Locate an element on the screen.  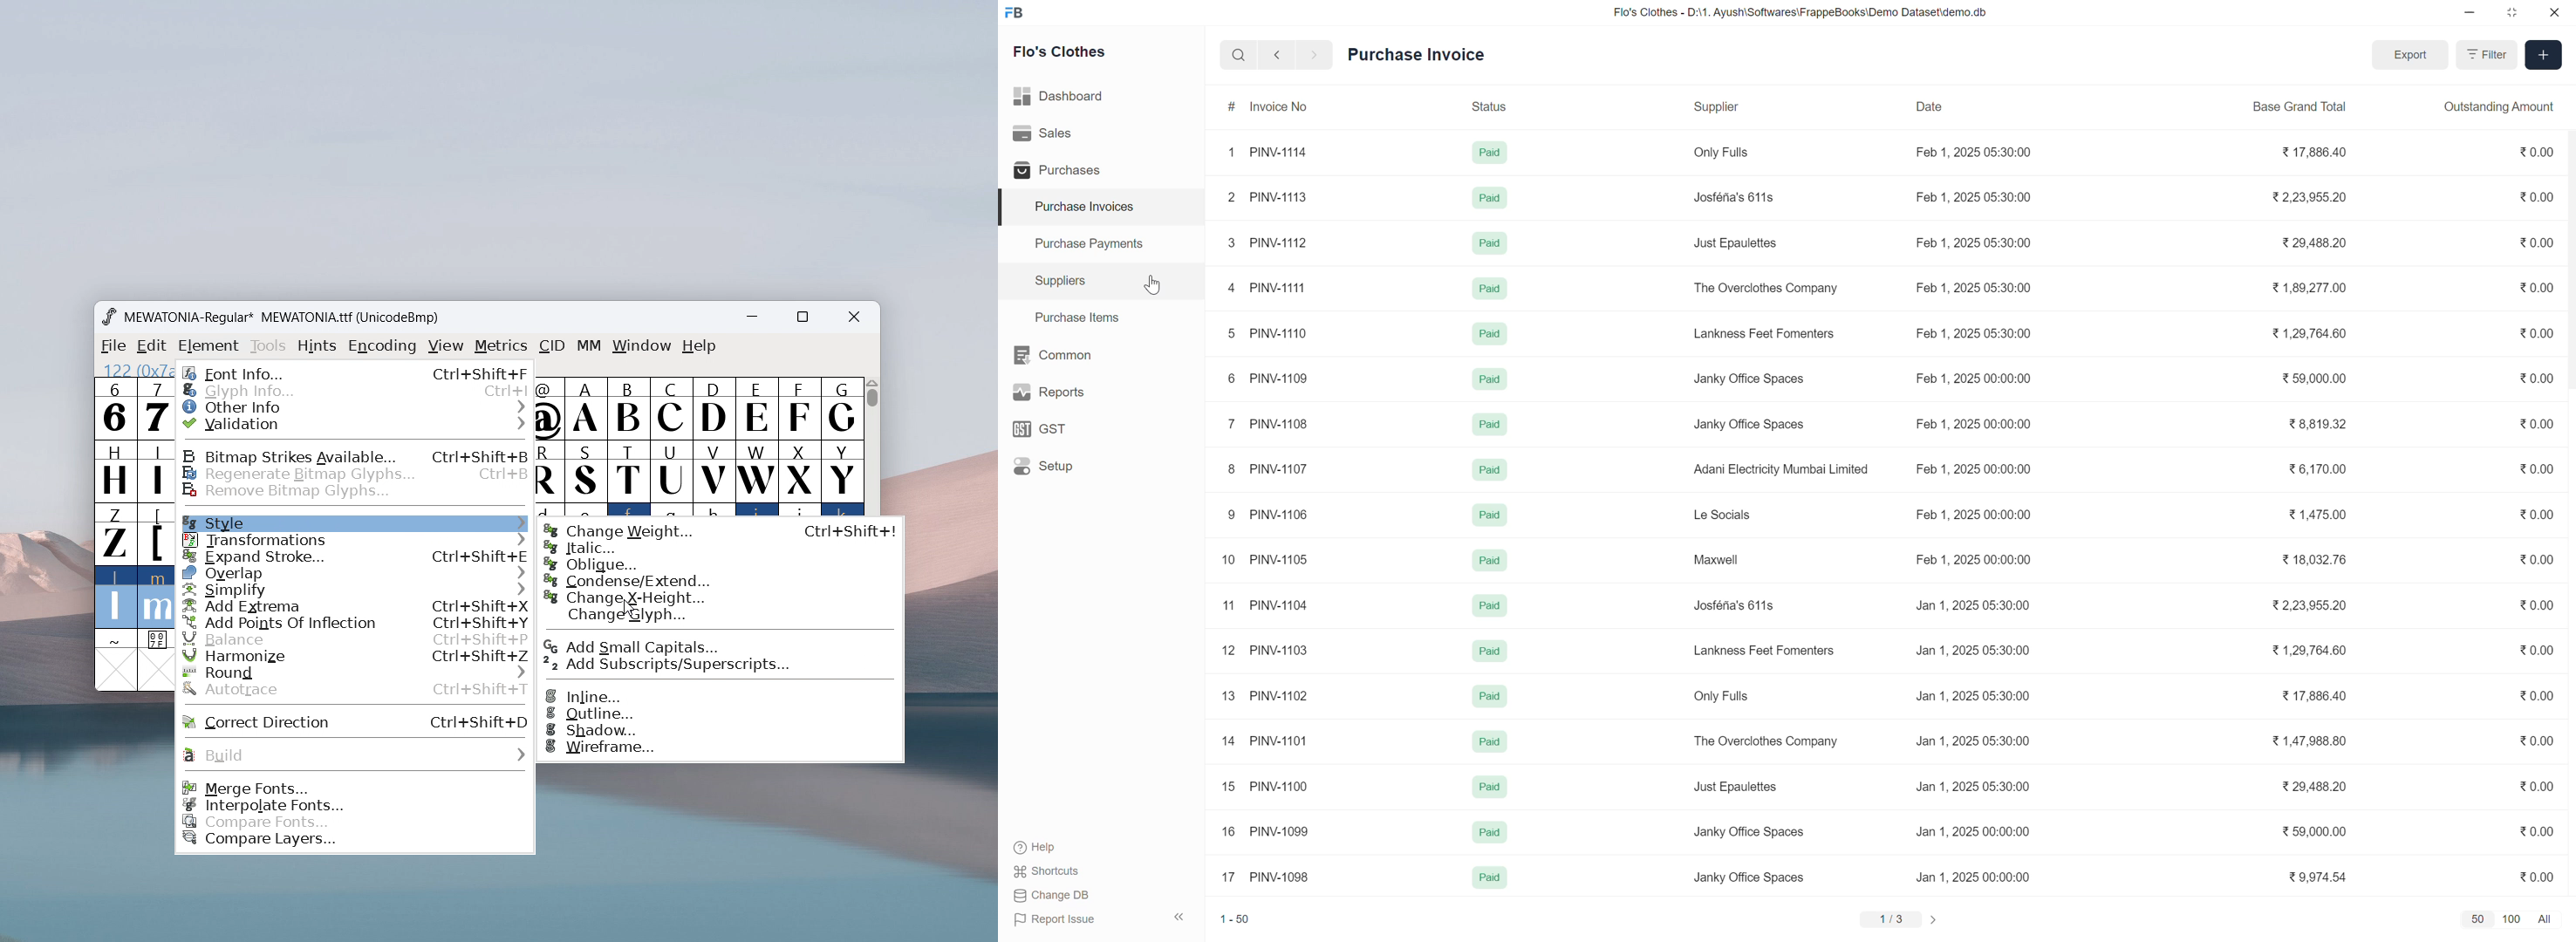
paid is located at coordinates (1489, 742).